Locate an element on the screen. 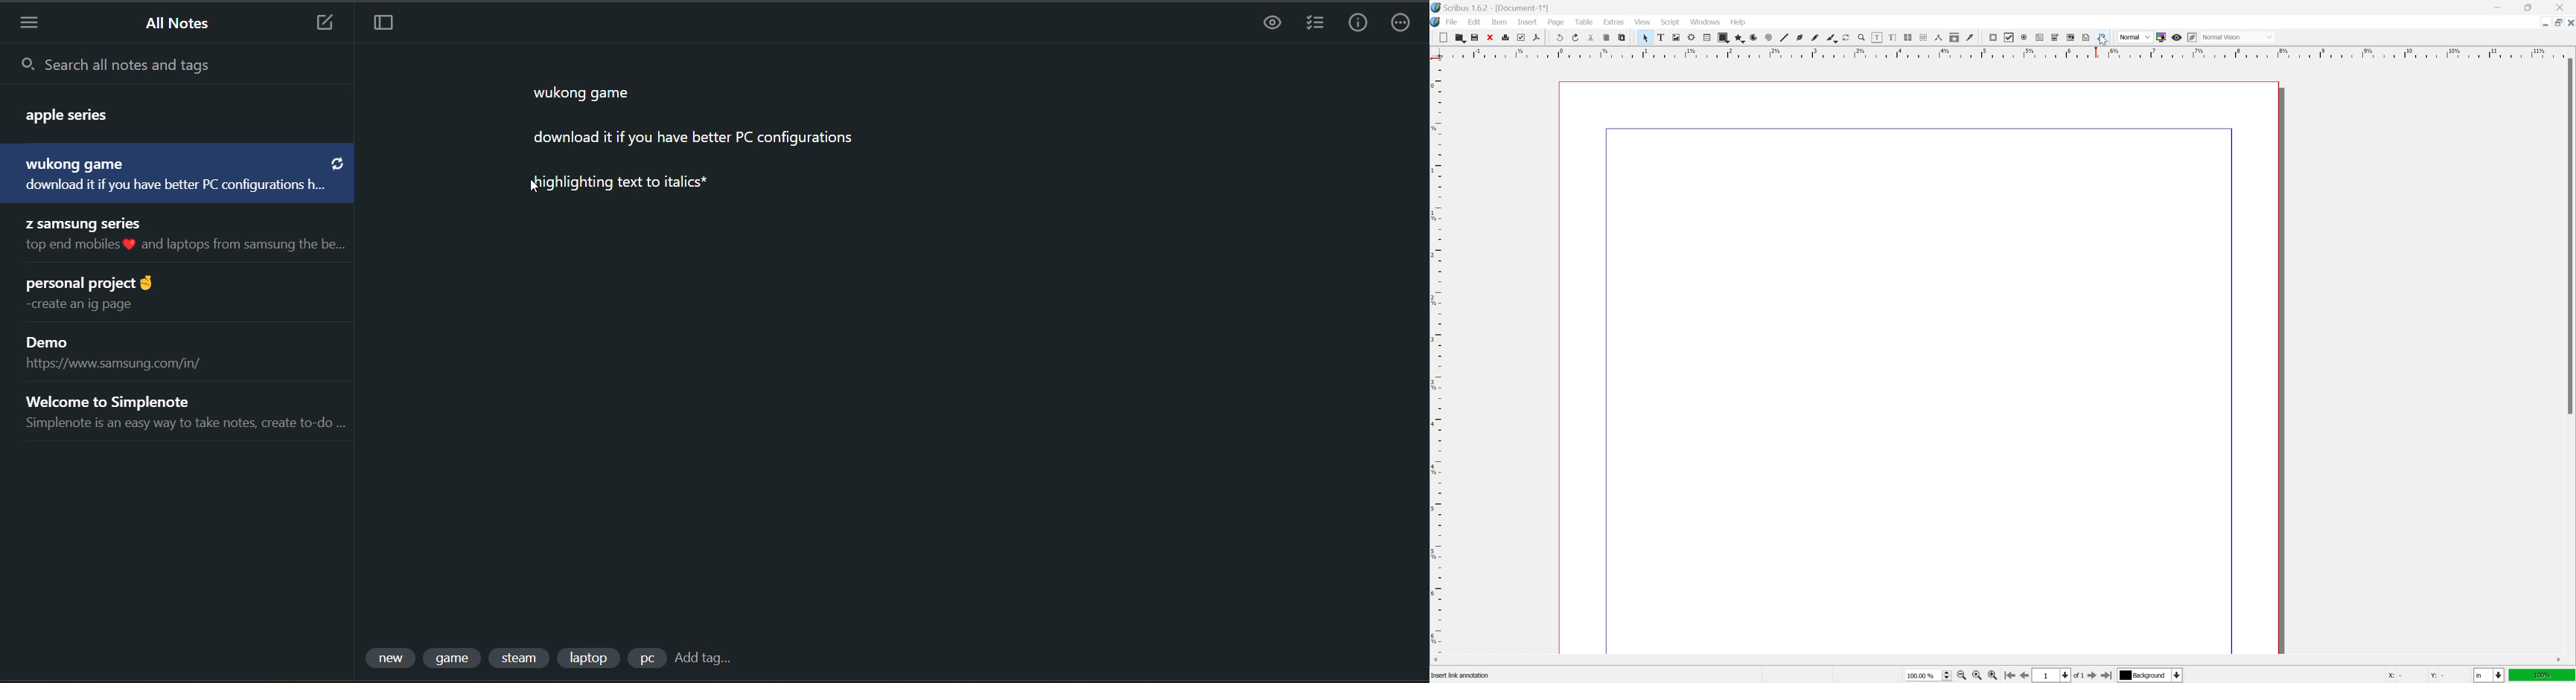  tag 3 is located at coordinates (521, 658).